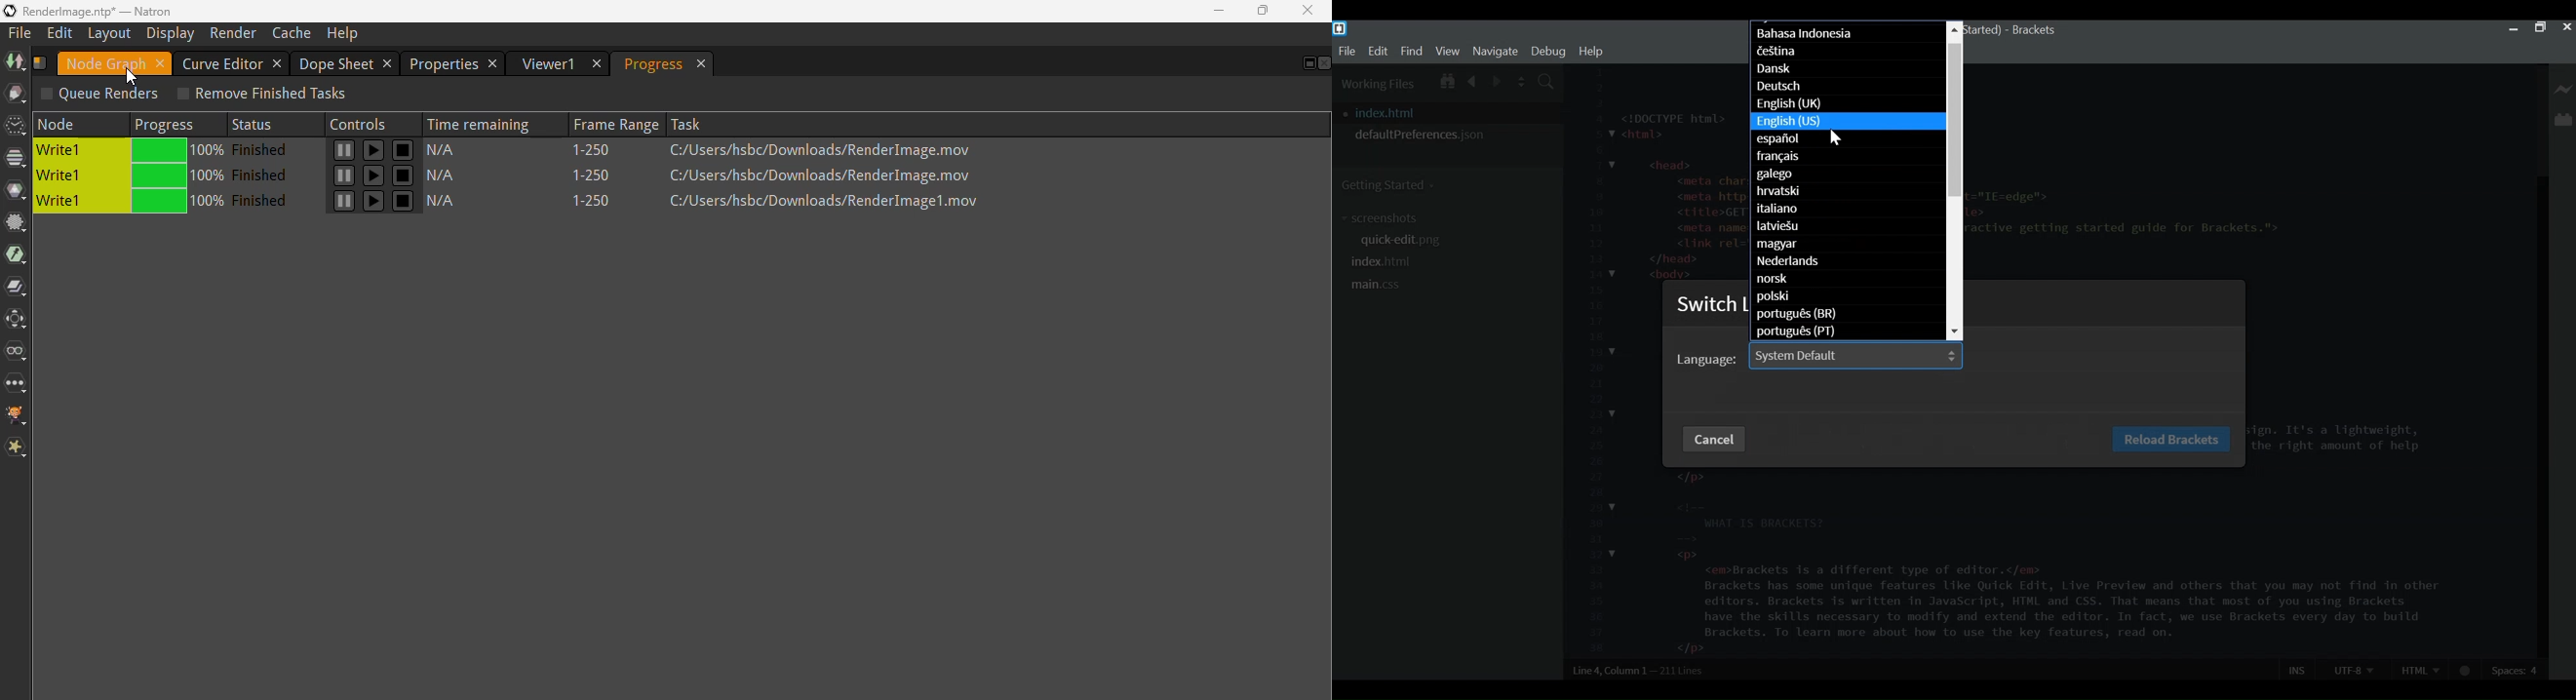  What do you see at coordinates (2514, 27) in the screenshot?
I see `minimize` at bounding box center [2514, 27].